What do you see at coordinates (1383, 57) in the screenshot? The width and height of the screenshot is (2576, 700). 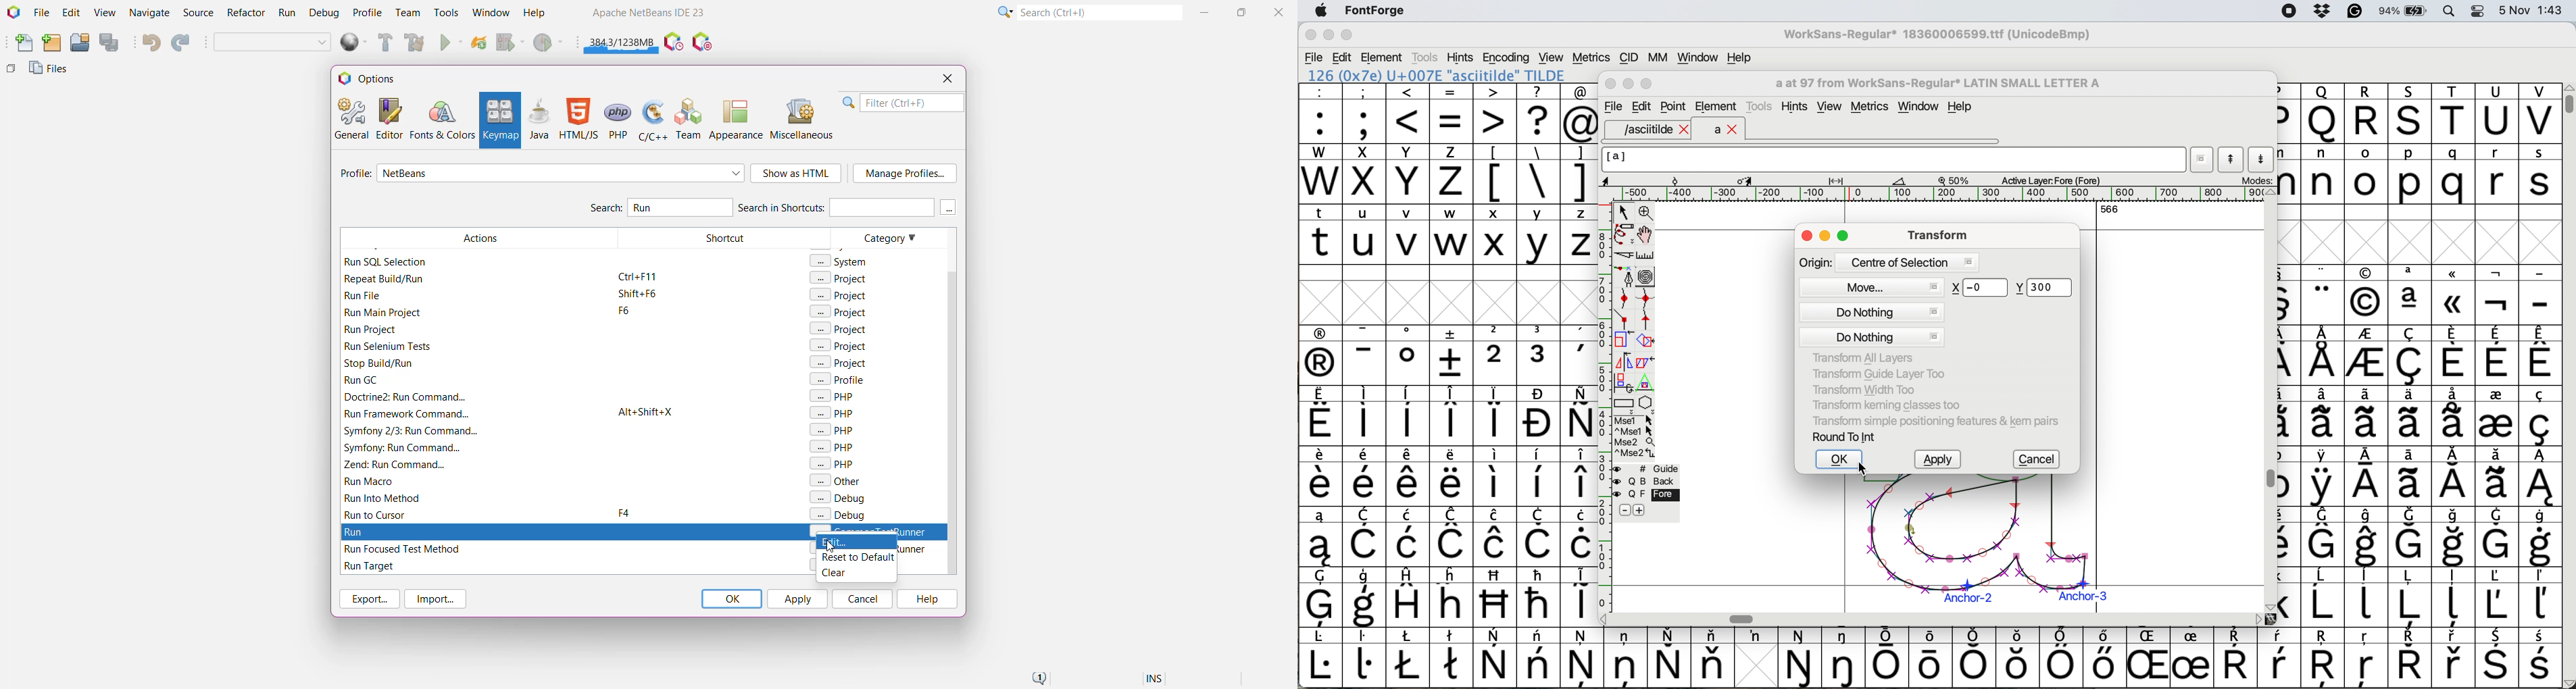 I see `element` at bounding box center [1383, 57].